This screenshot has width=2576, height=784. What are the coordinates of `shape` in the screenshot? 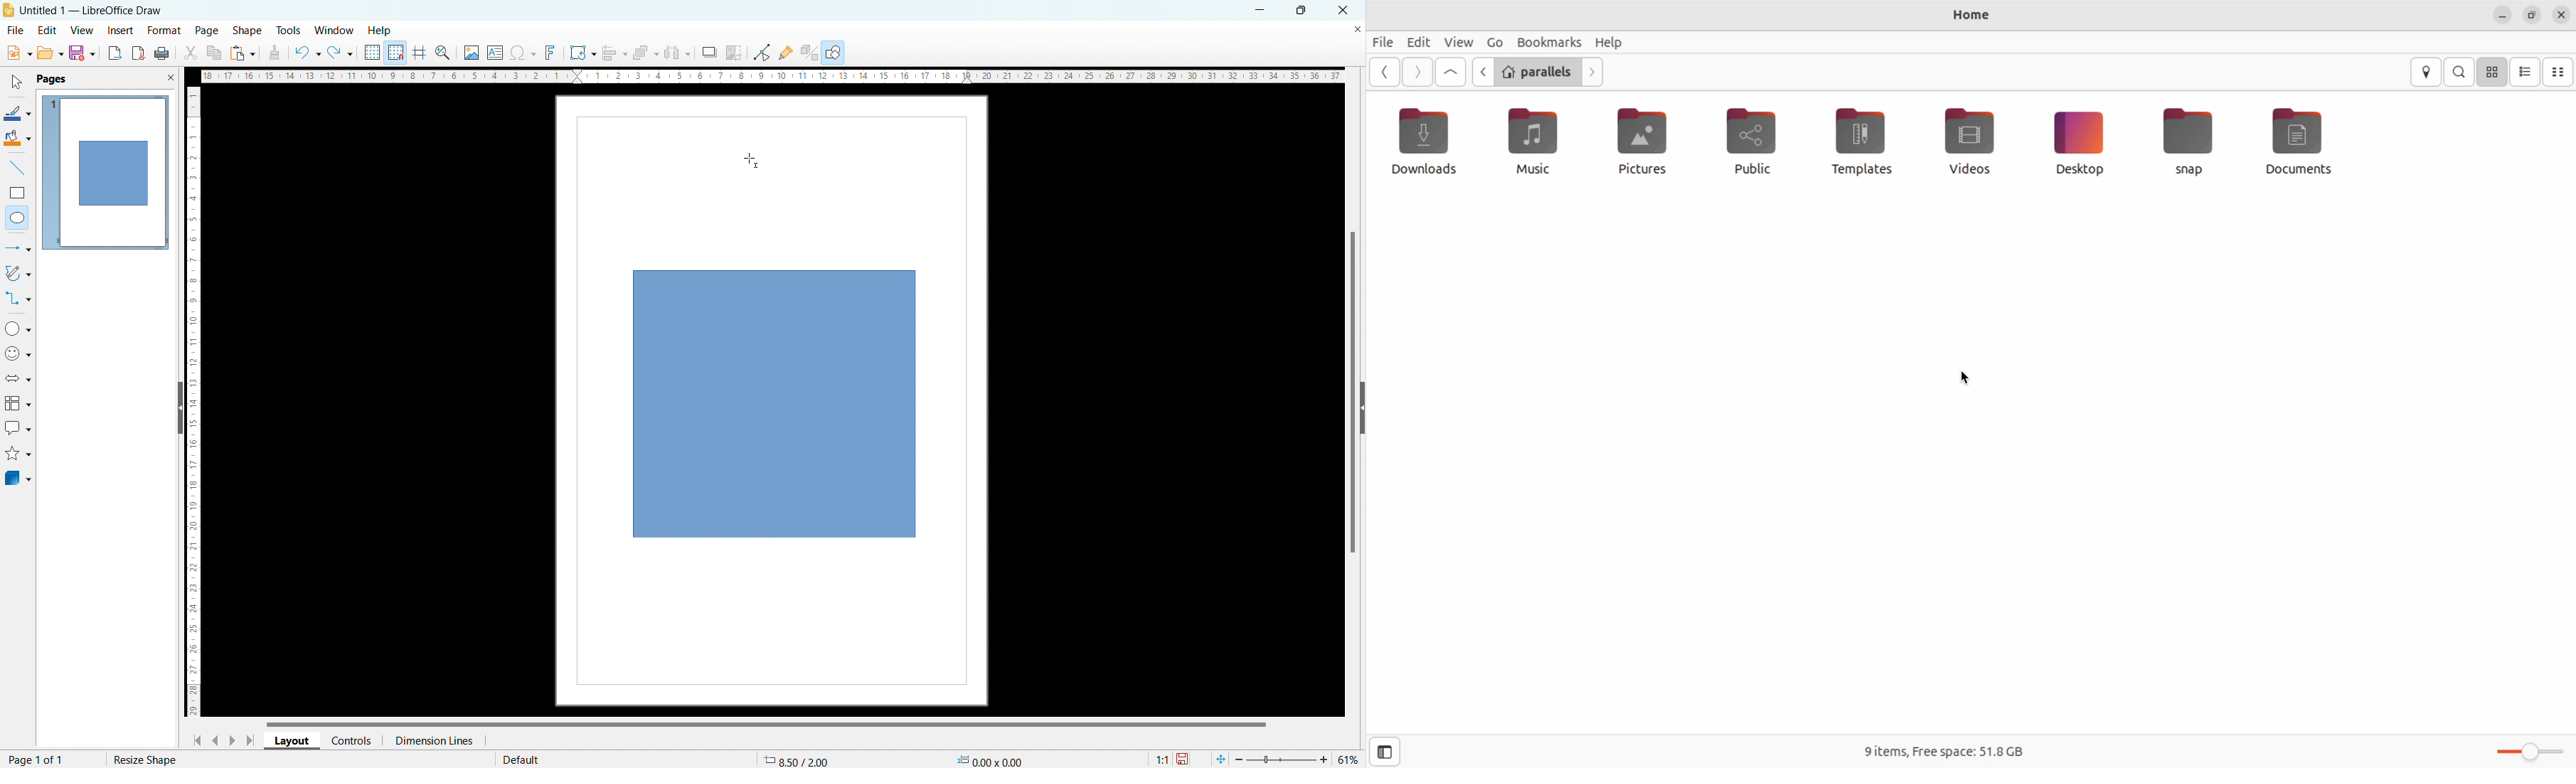 It's located at (248, 31).